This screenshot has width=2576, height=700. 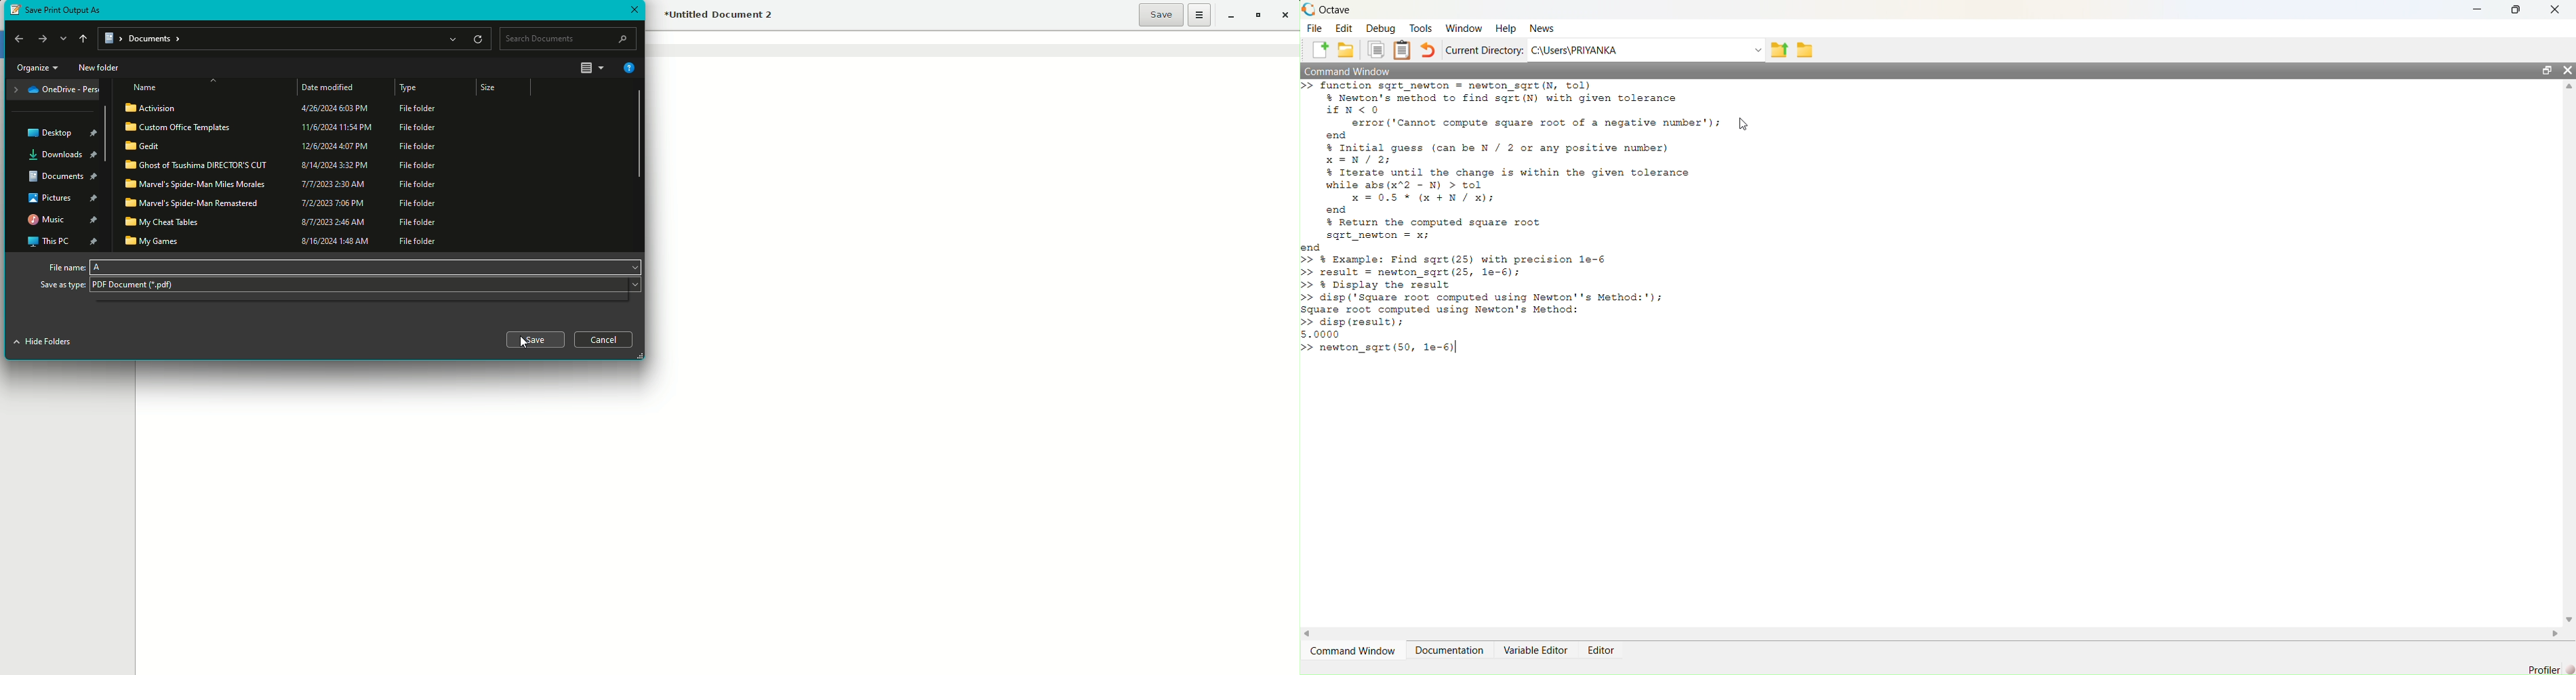 I want to click on Size, so click(x=498, y=88).